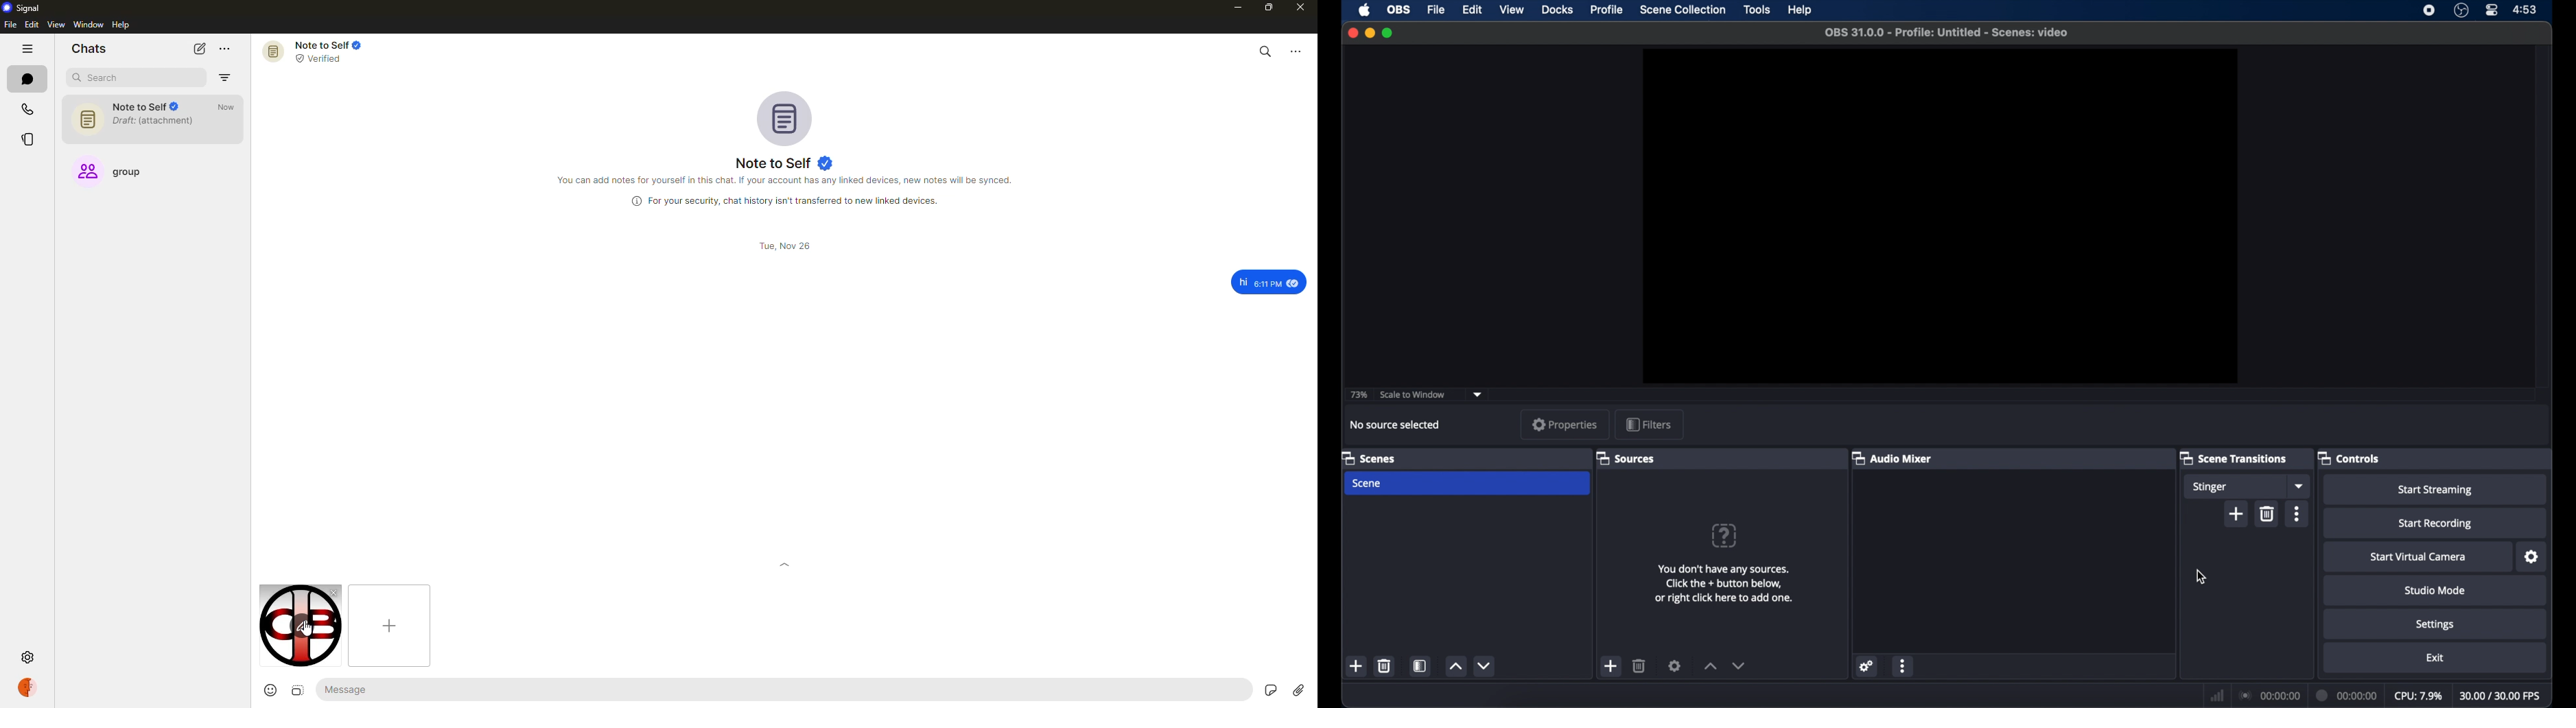 The height and width of the screenshot is (728, 2576). What do you see at coordinates (2435, 590) in the screenshot?
I see `studio mode` at bounding box center [2435, 590].